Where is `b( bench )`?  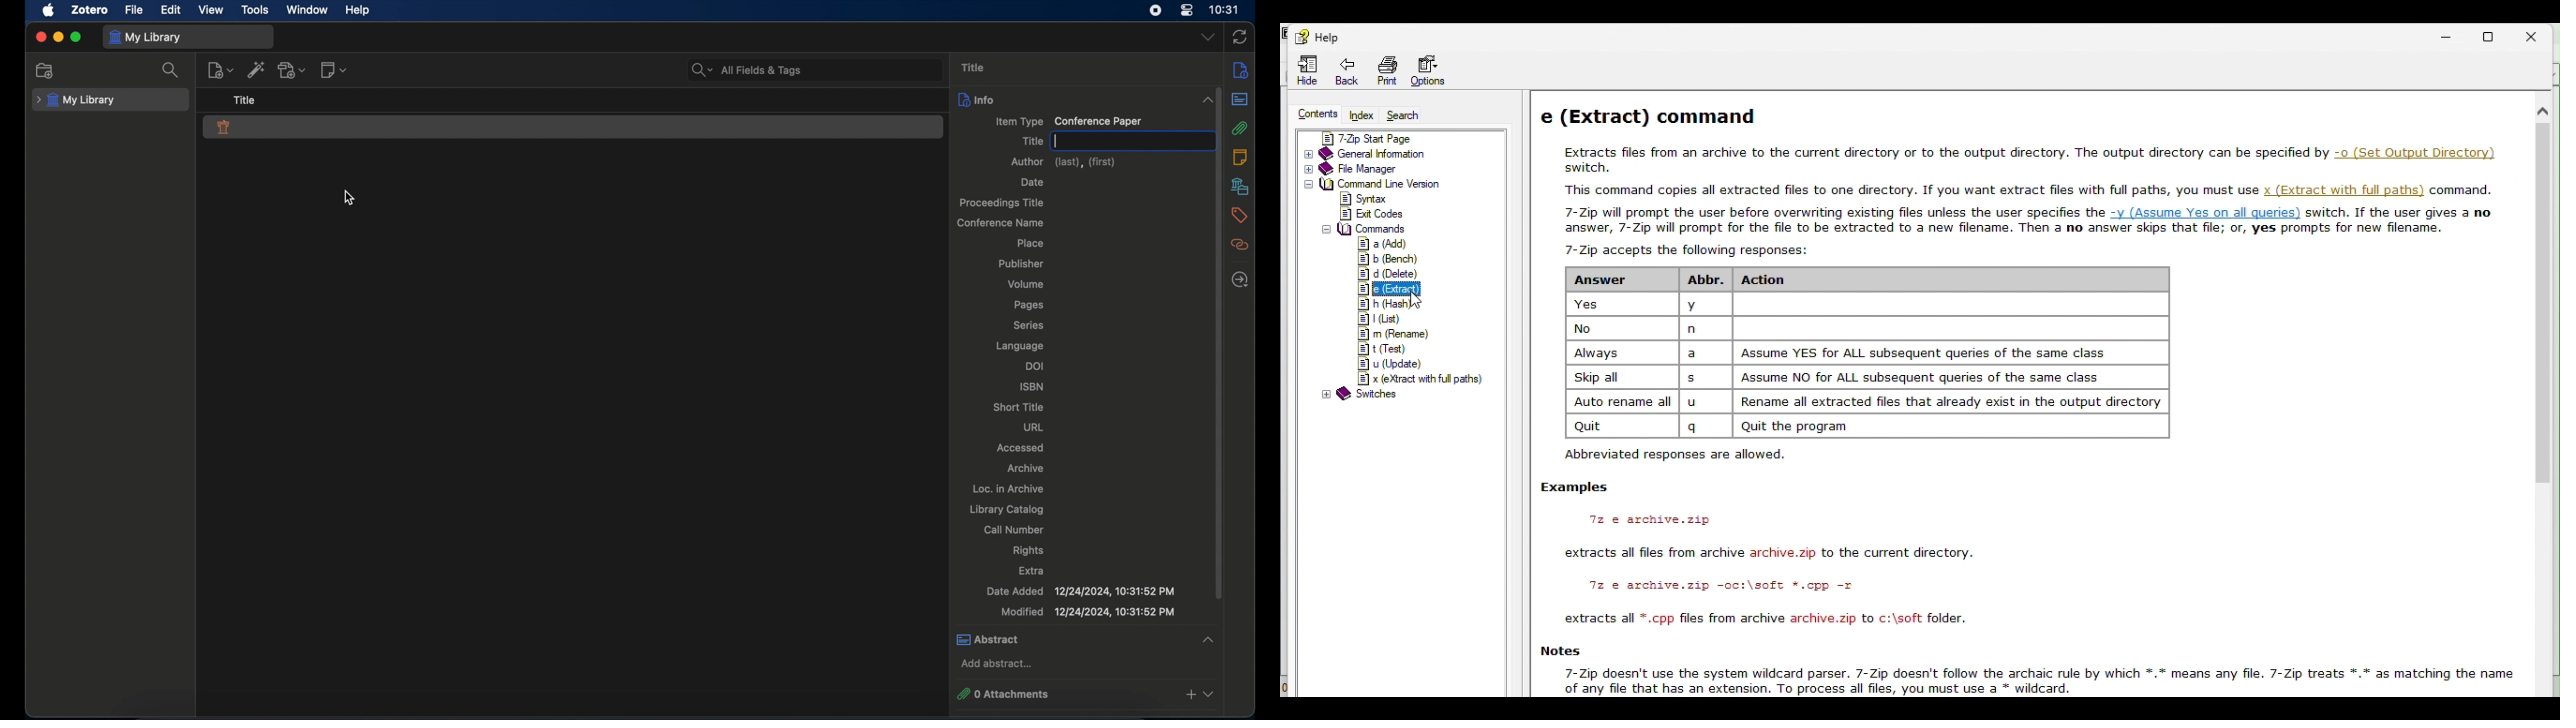 b( bench ) is located at coordinates (1388, 259).